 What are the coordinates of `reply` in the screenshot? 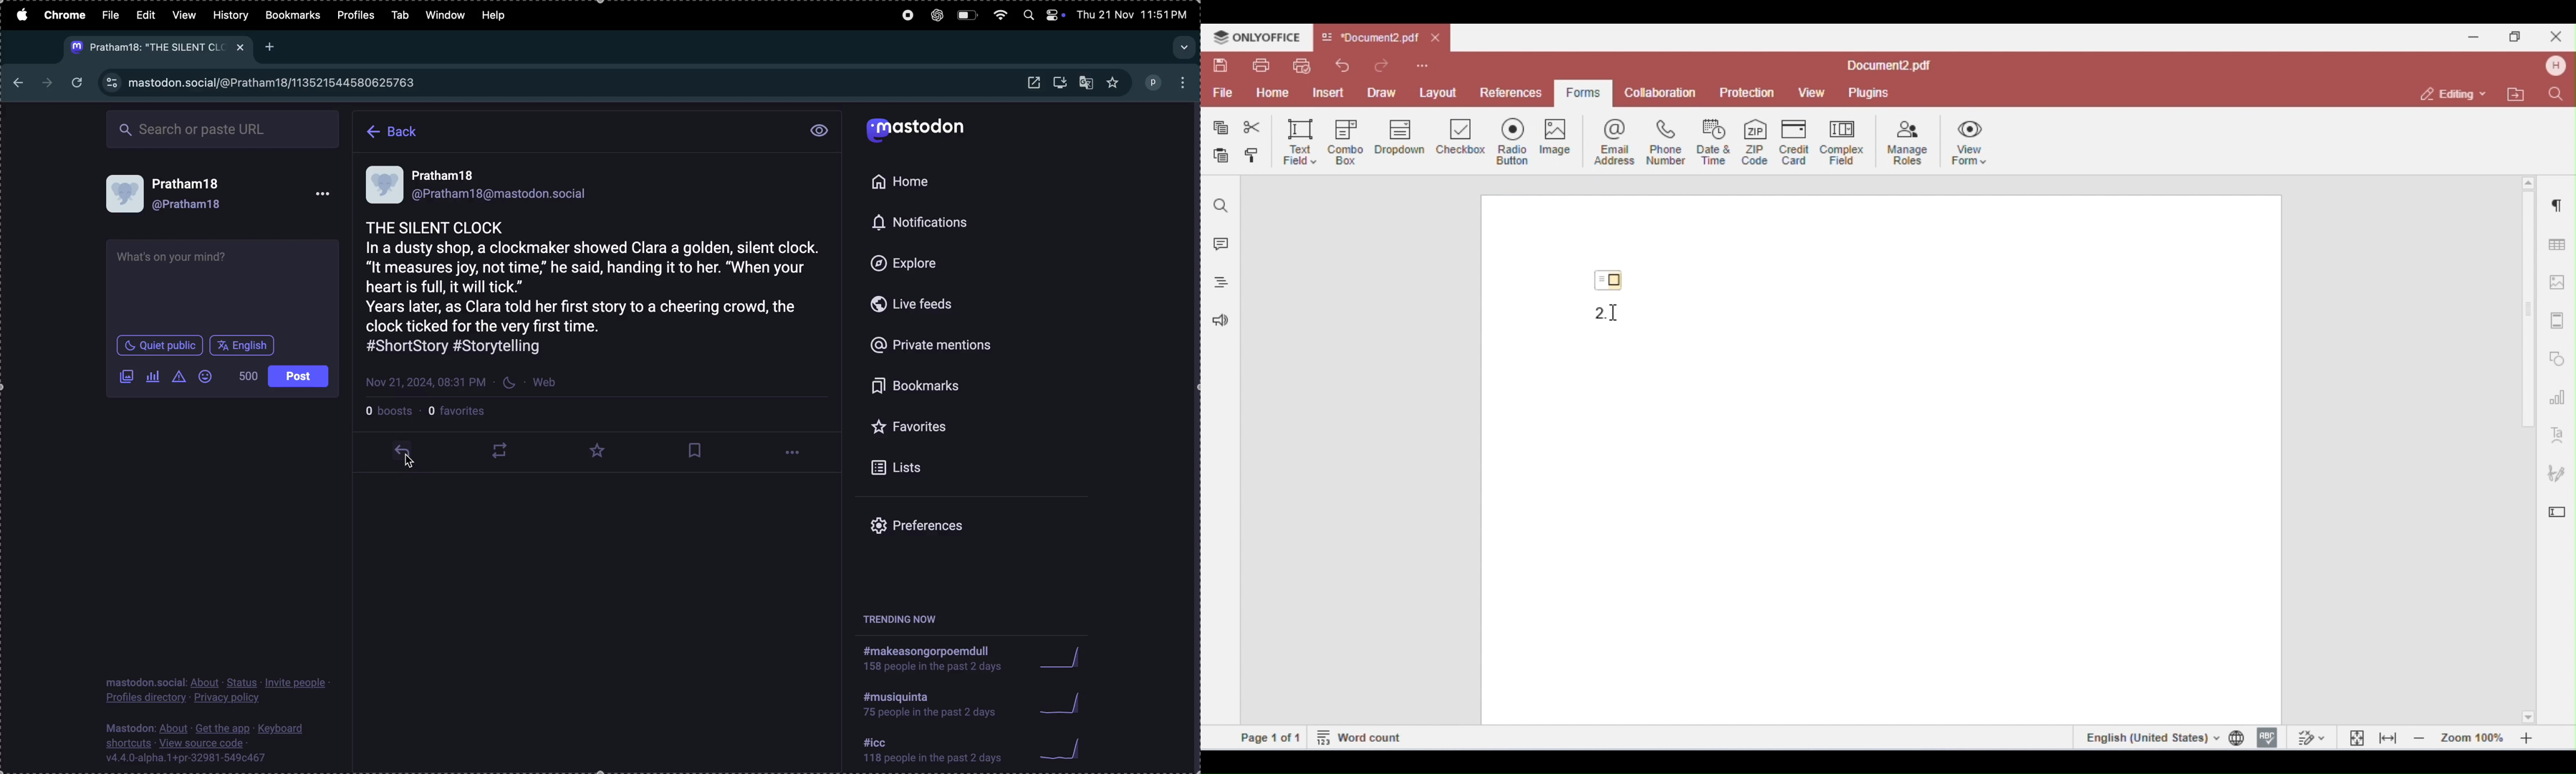 It's located at (408, 458).